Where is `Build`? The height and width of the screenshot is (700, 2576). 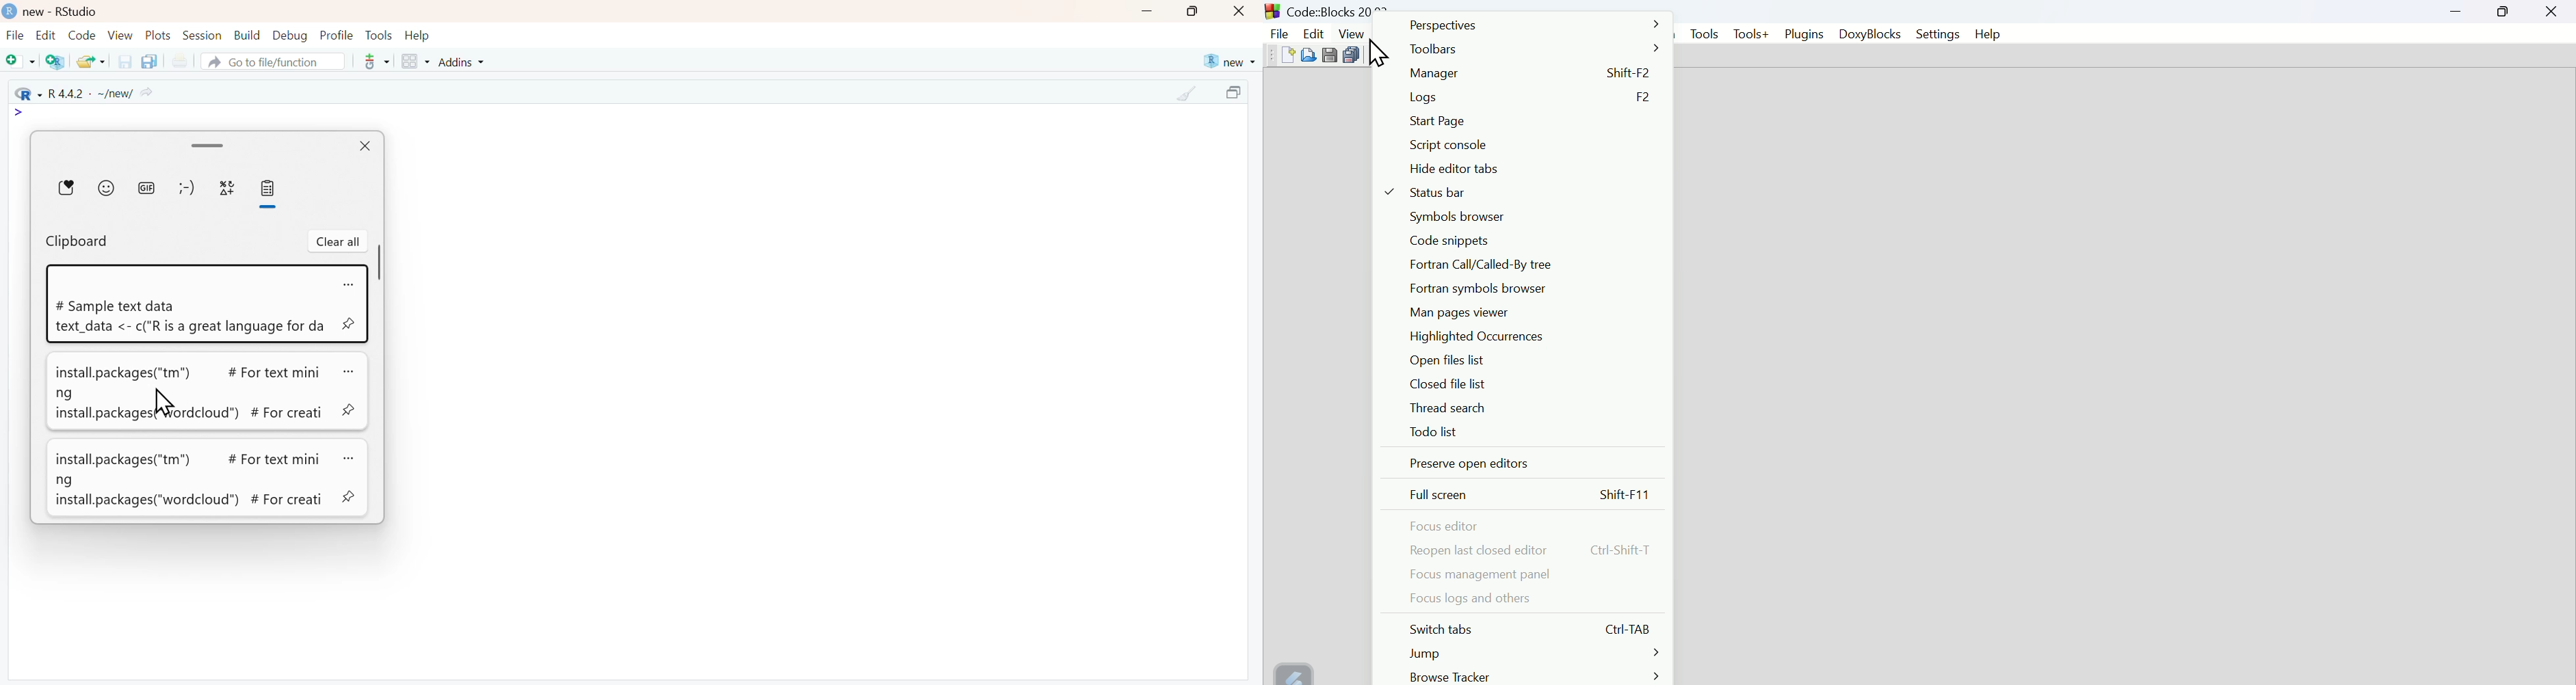
Build is located at coordinates (248, 35).